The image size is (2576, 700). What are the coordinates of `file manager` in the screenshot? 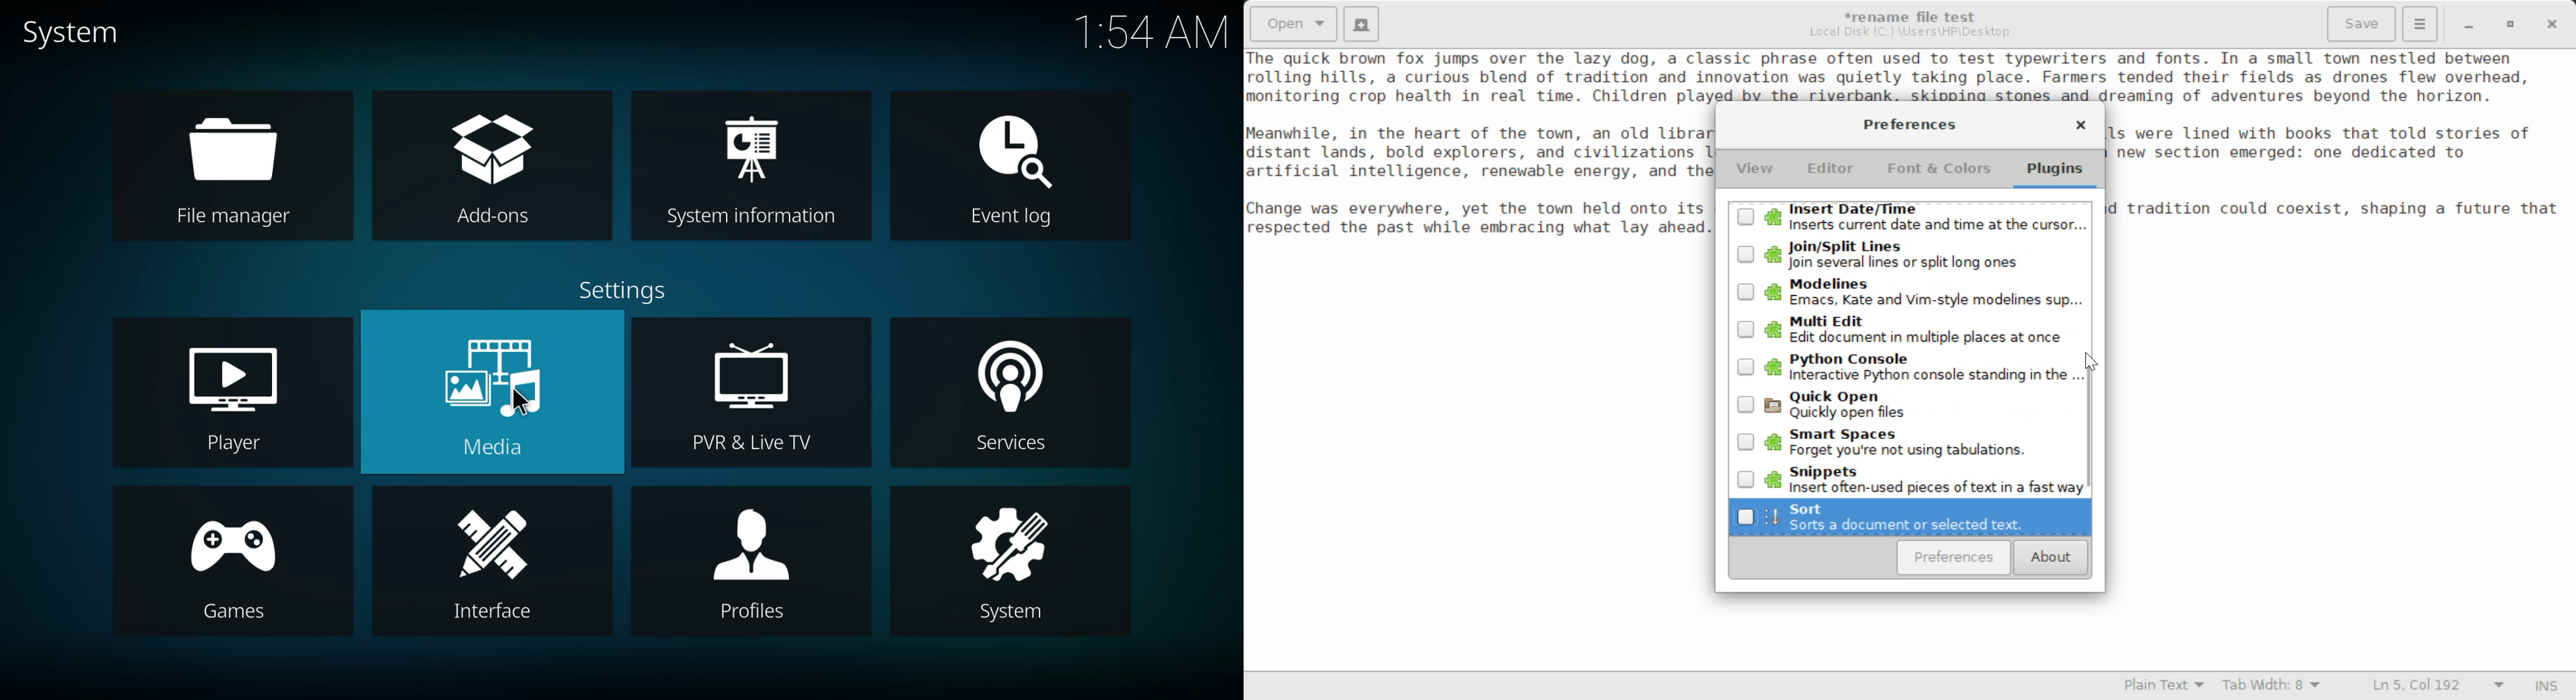 It's located at (239, 165).